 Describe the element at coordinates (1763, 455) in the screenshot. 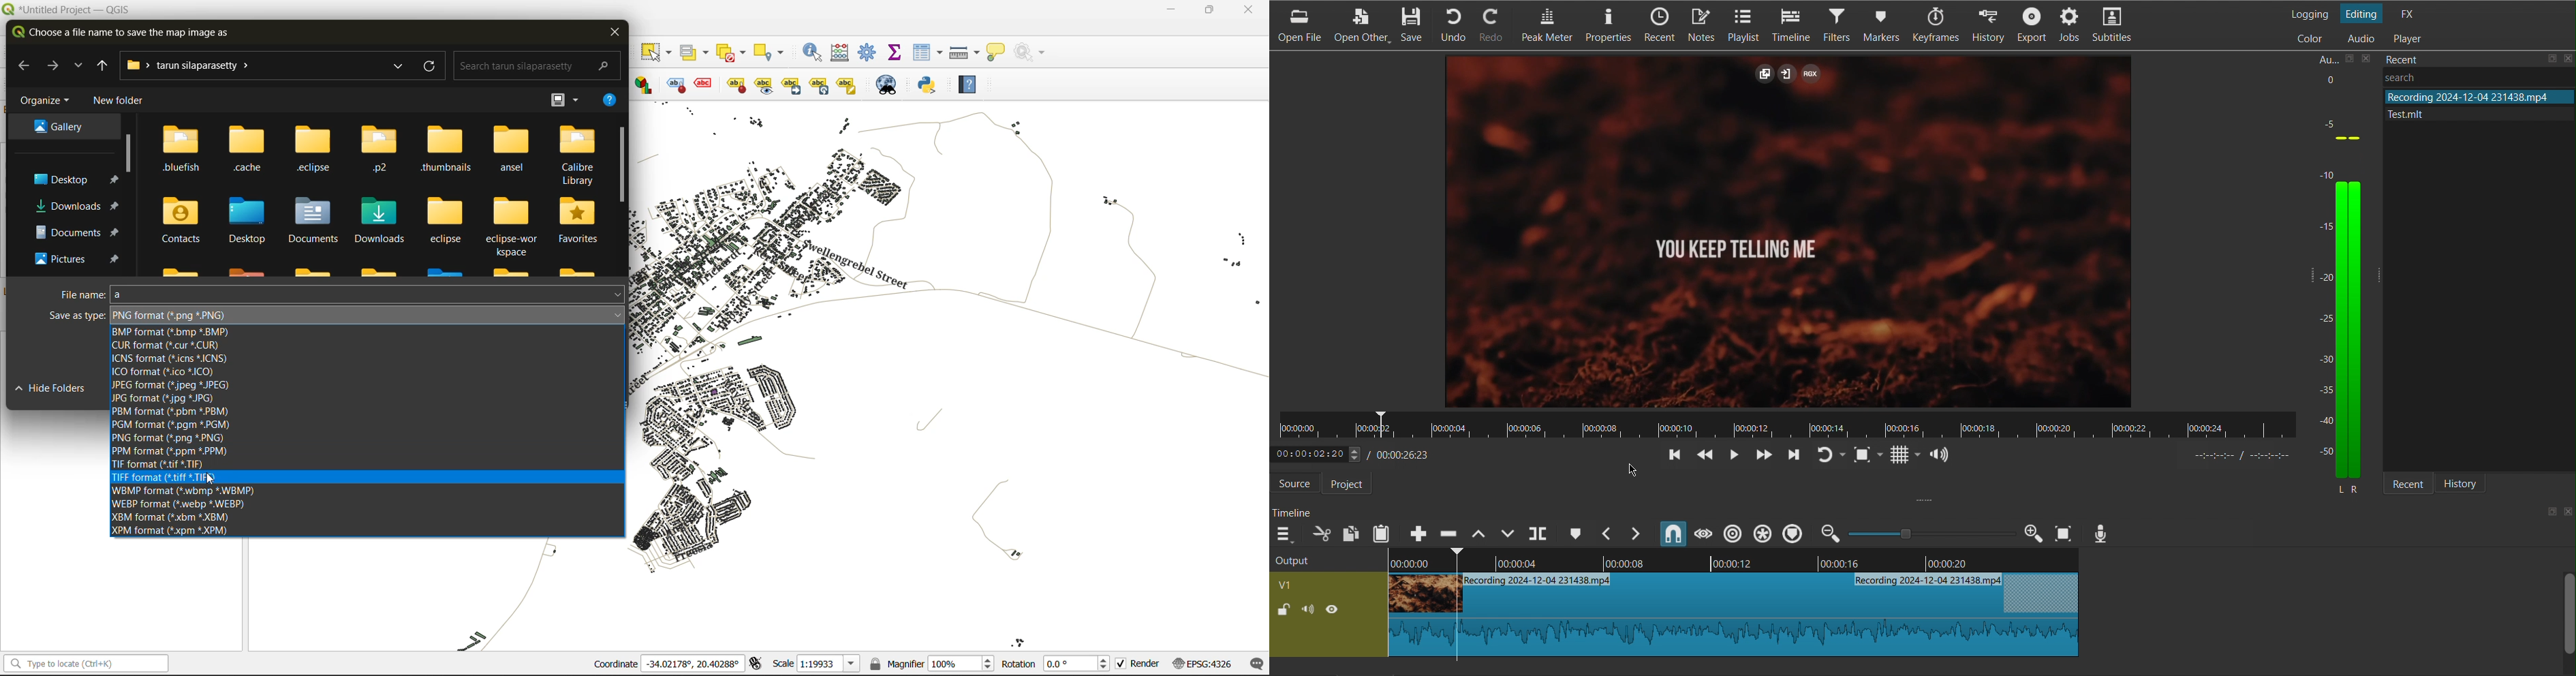

I see `Skip Forward` at that location.